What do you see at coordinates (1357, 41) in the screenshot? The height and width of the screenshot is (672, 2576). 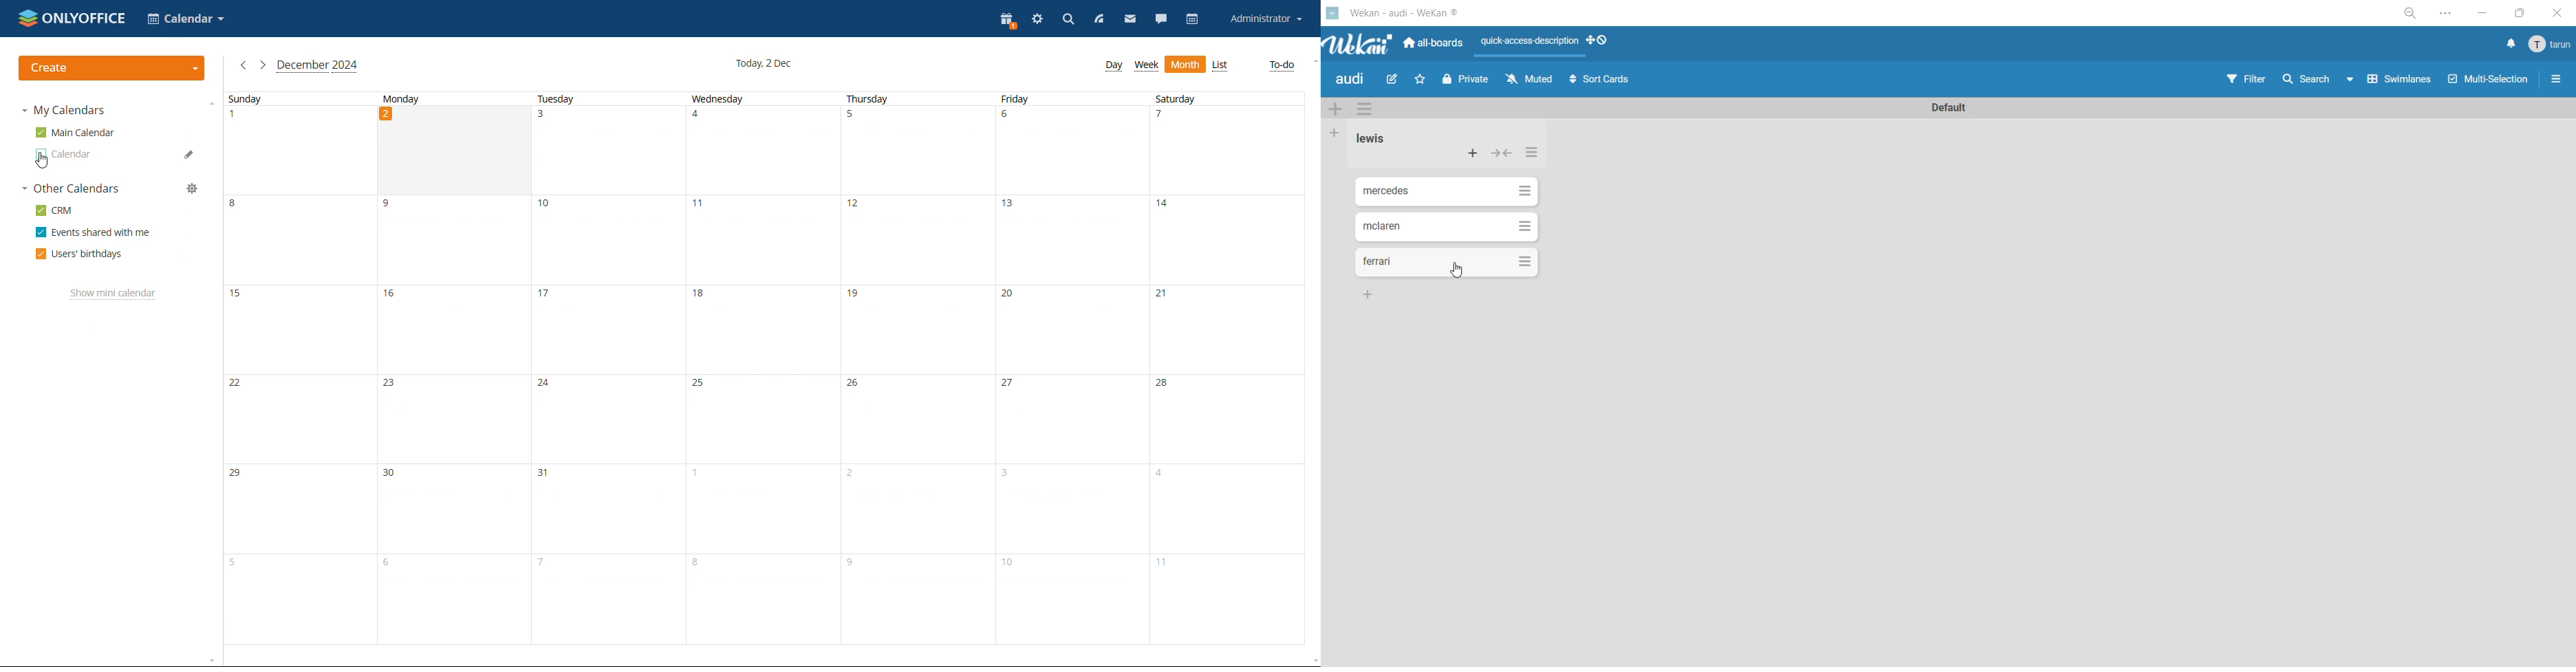 I see `app logo` at bounding box center [1357, 41].